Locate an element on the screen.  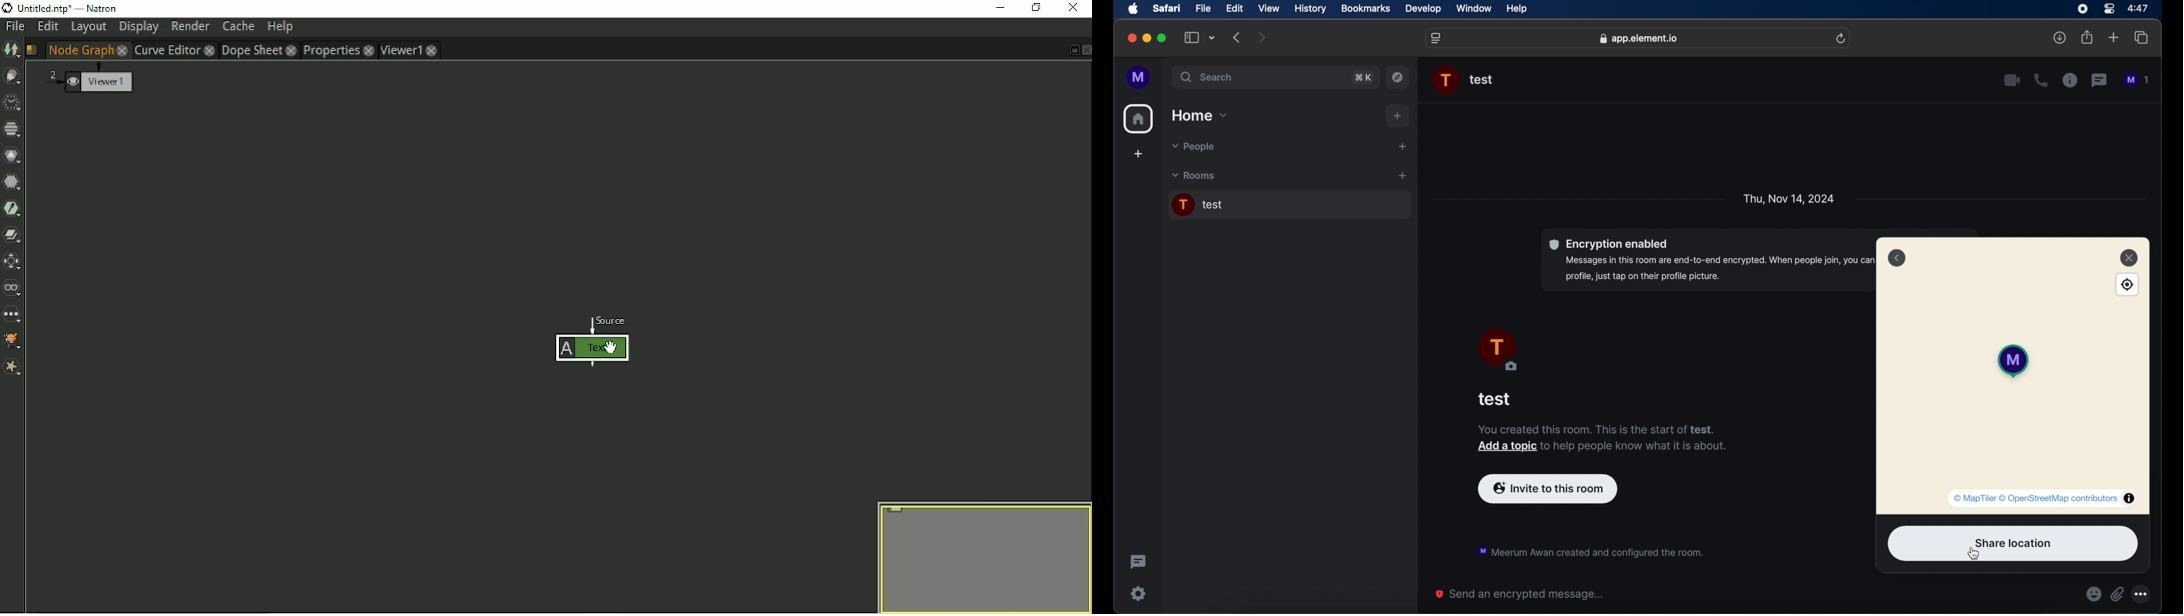
show tab overview is located at coordinates (2143, 38).